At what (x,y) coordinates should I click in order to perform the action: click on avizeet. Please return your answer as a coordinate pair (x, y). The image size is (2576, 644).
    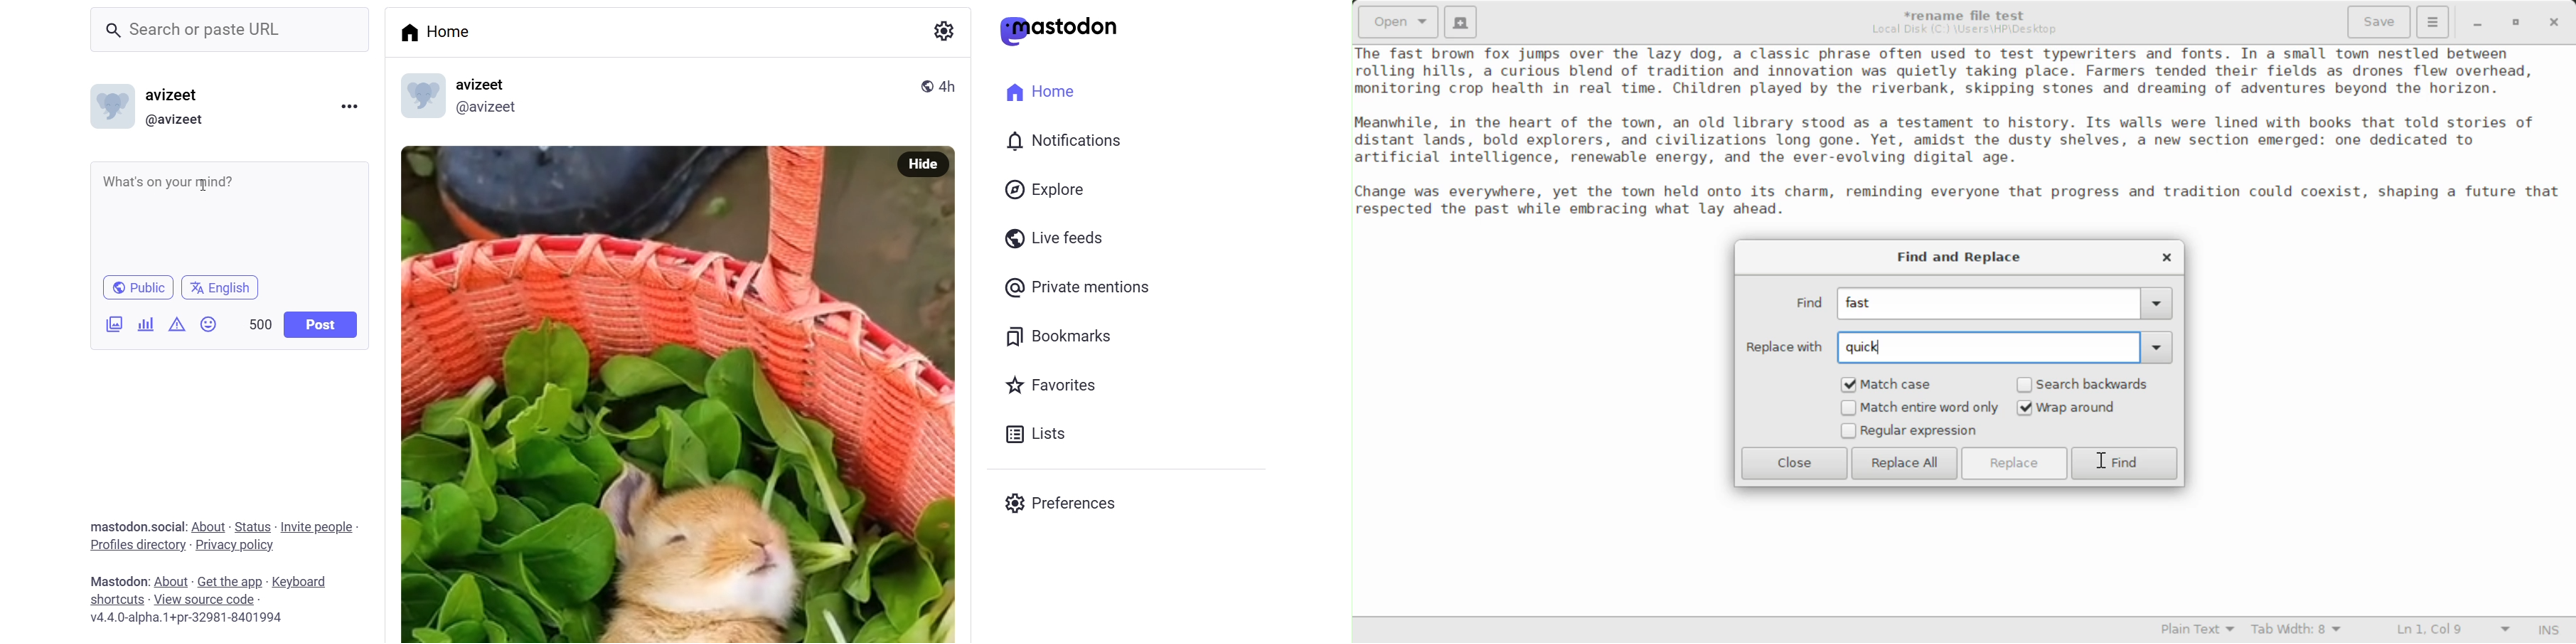
    Looking at the image, I should click on (184, 97).